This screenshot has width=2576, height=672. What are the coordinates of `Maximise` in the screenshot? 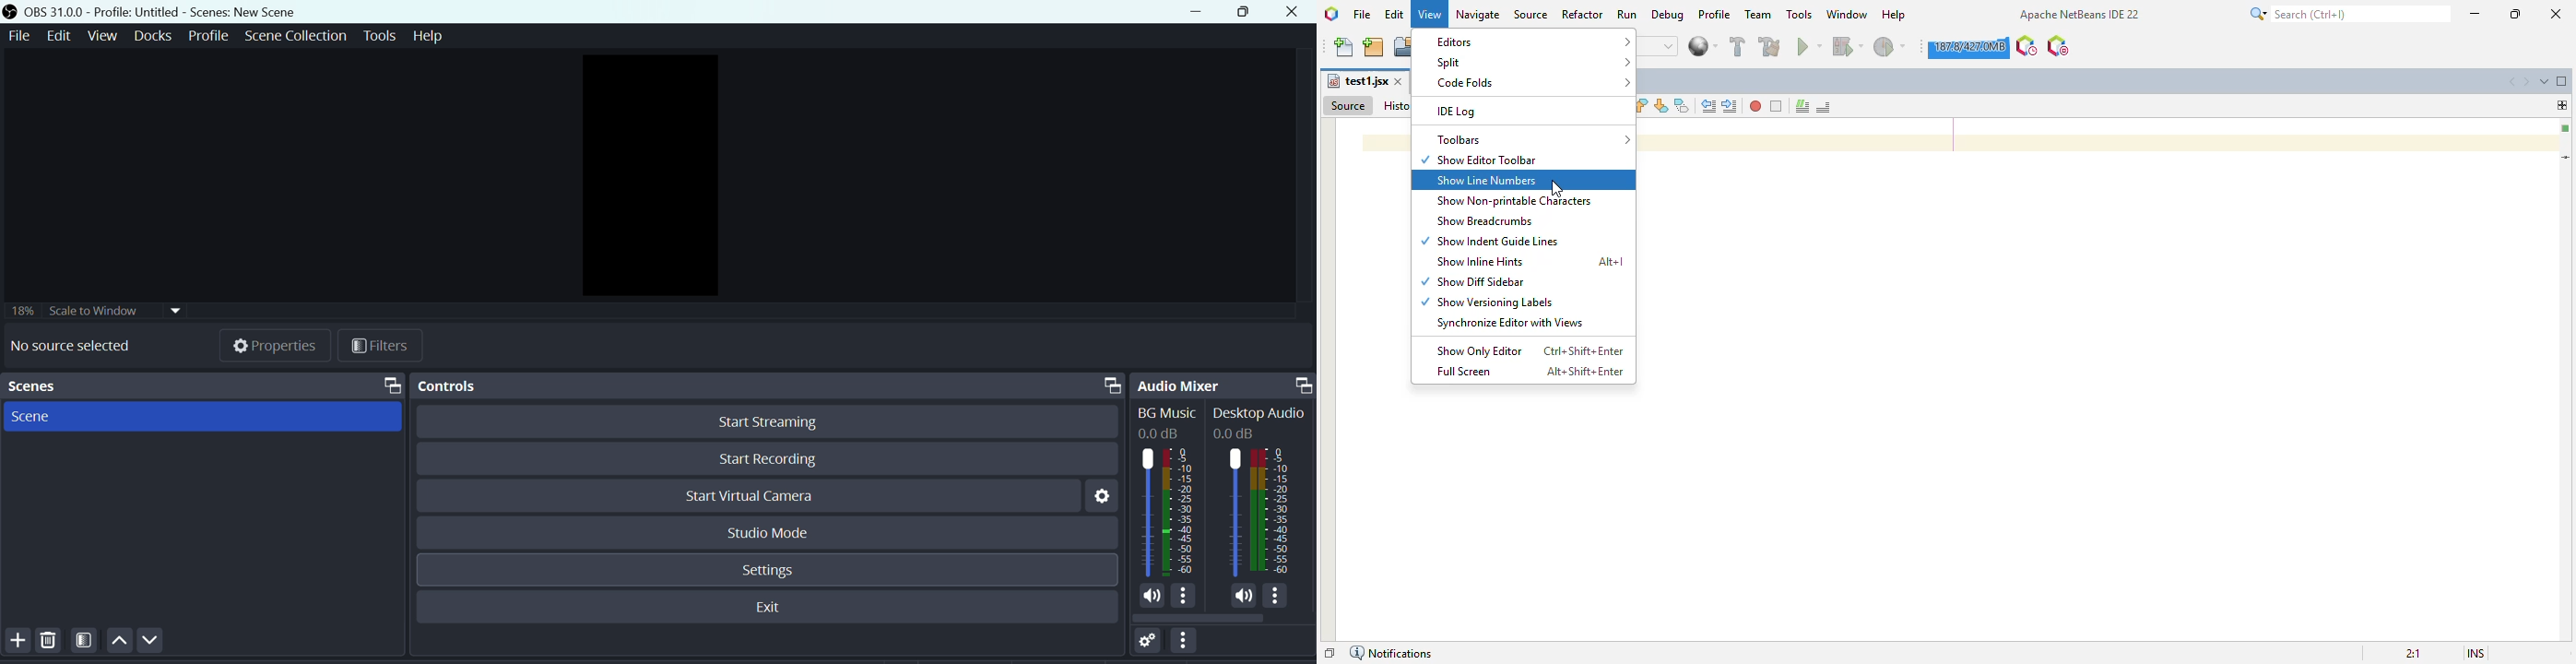 It's located at (1247, 14).